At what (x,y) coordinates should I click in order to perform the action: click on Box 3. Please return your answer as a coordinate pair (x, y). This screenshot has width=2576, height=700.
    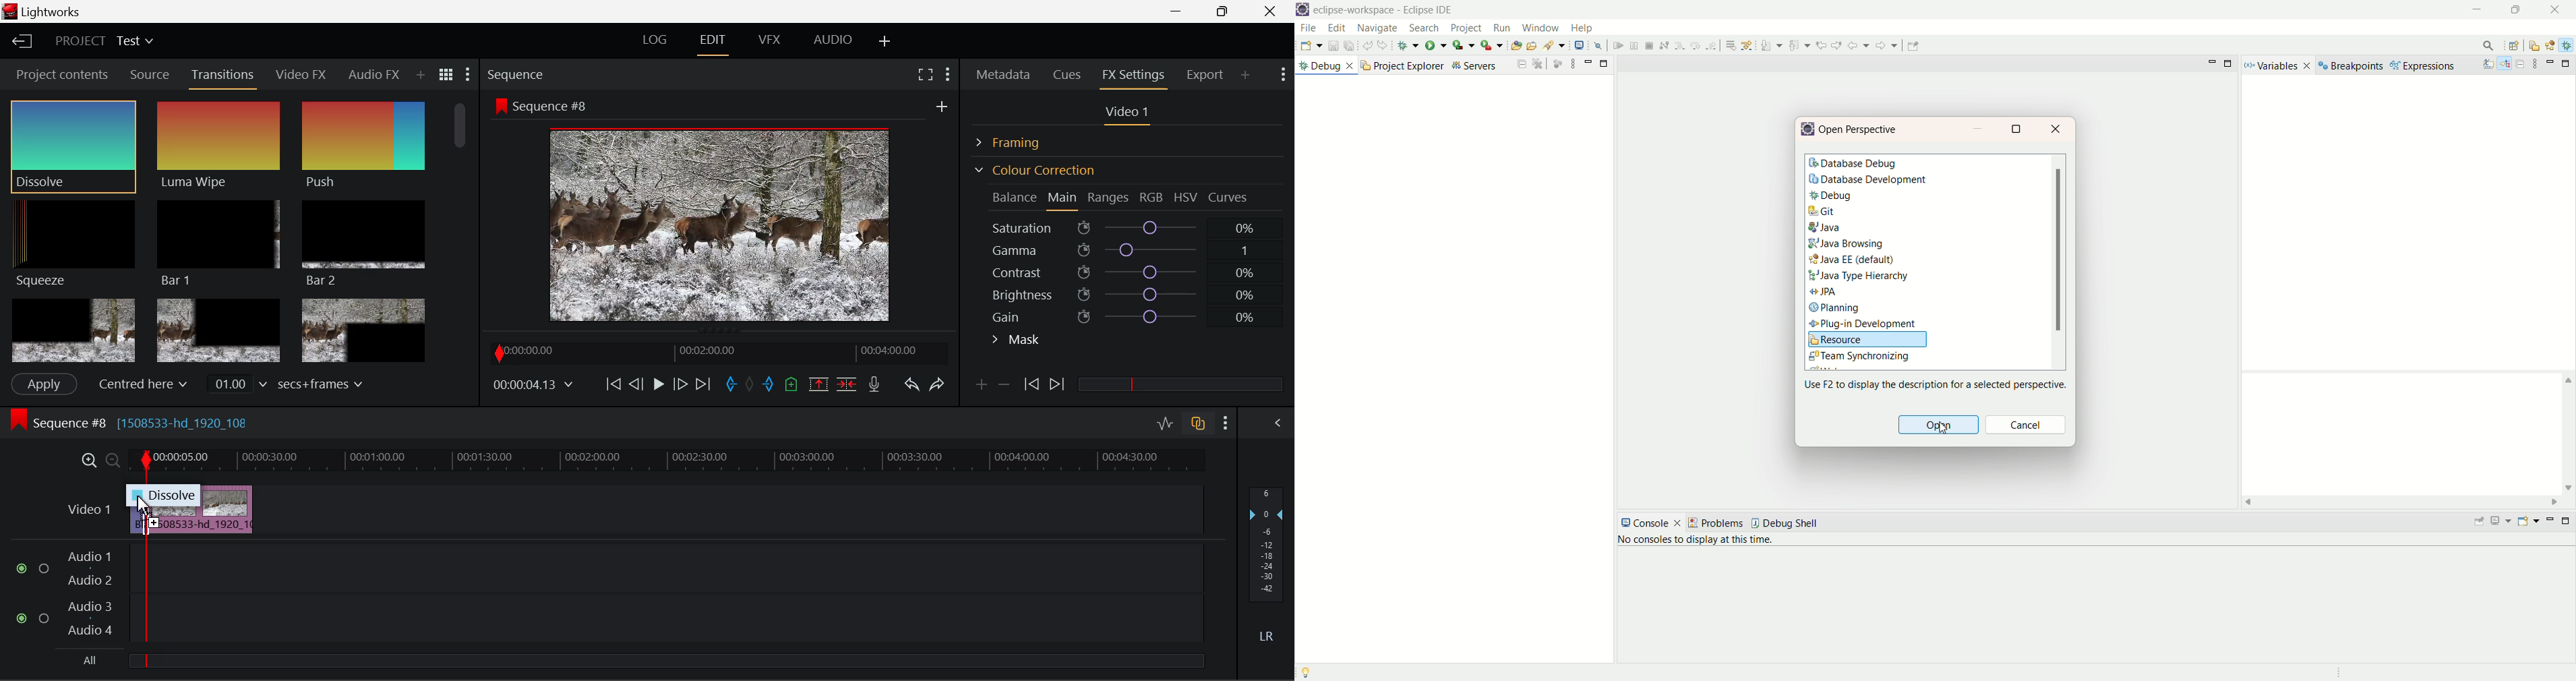
    Looking at the image, I should click on (361, 331).